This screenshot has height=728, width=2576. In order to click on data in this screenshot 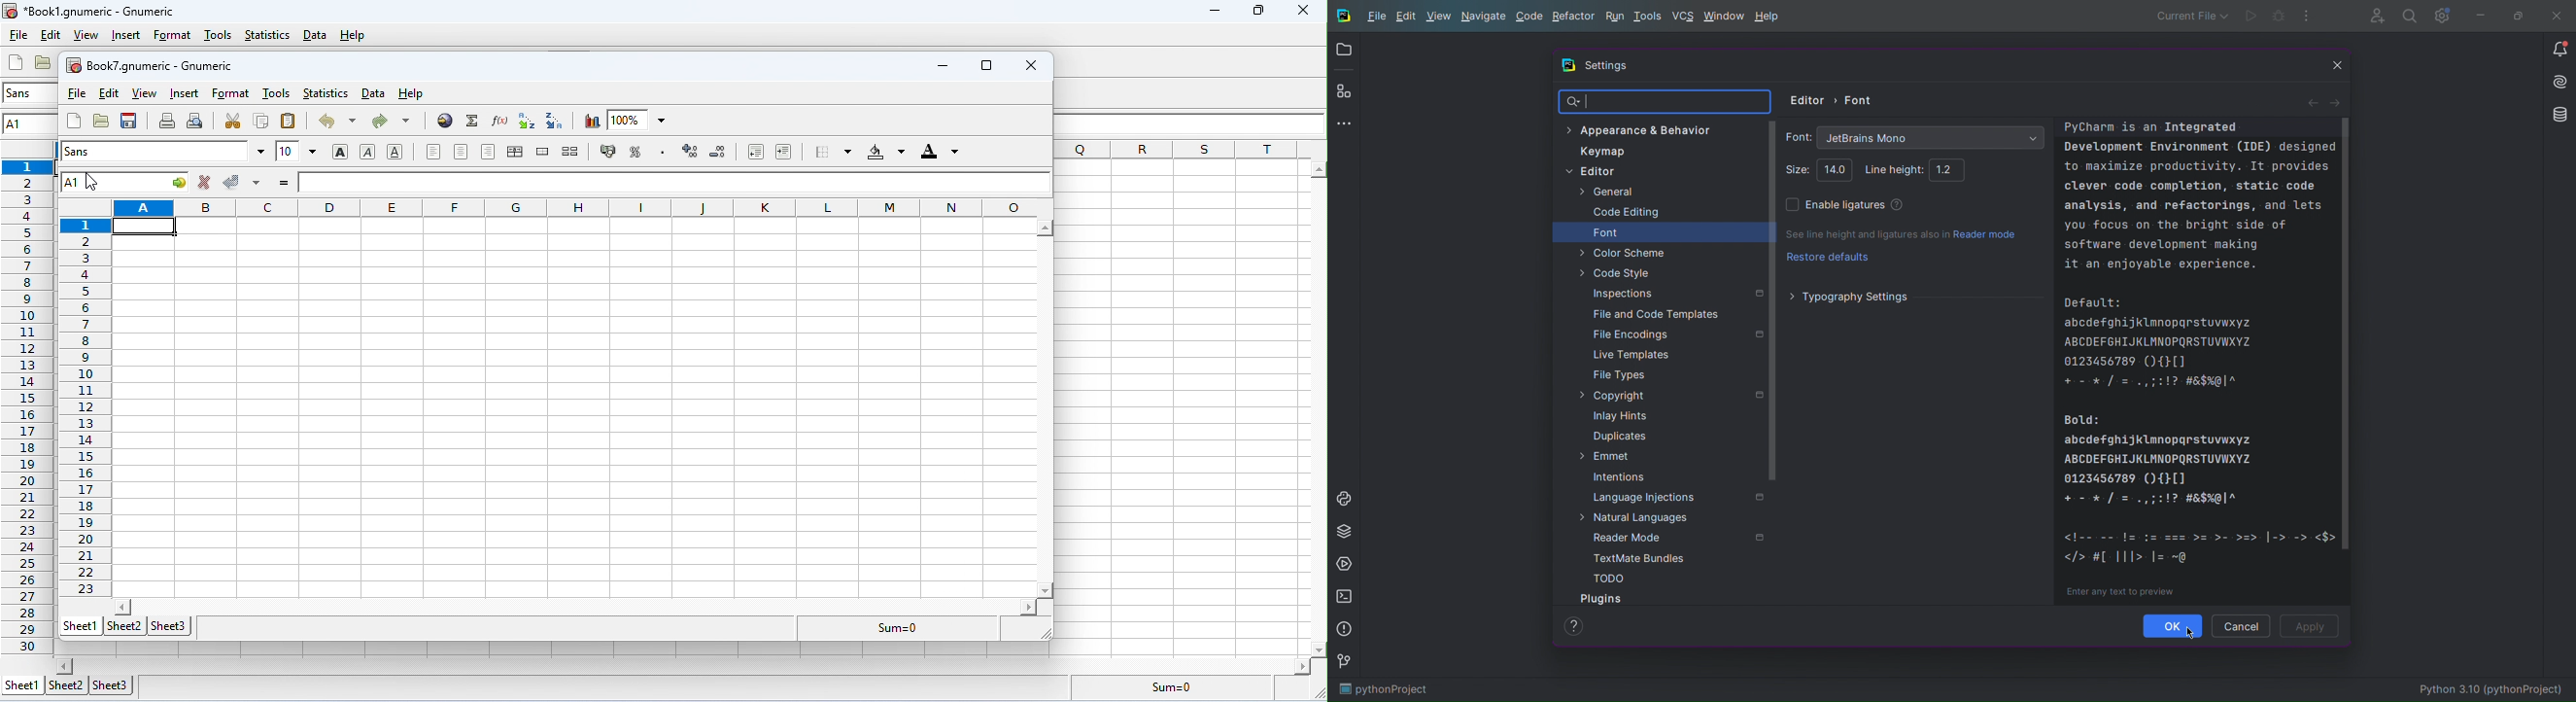, I will do `click(315, 35)`.